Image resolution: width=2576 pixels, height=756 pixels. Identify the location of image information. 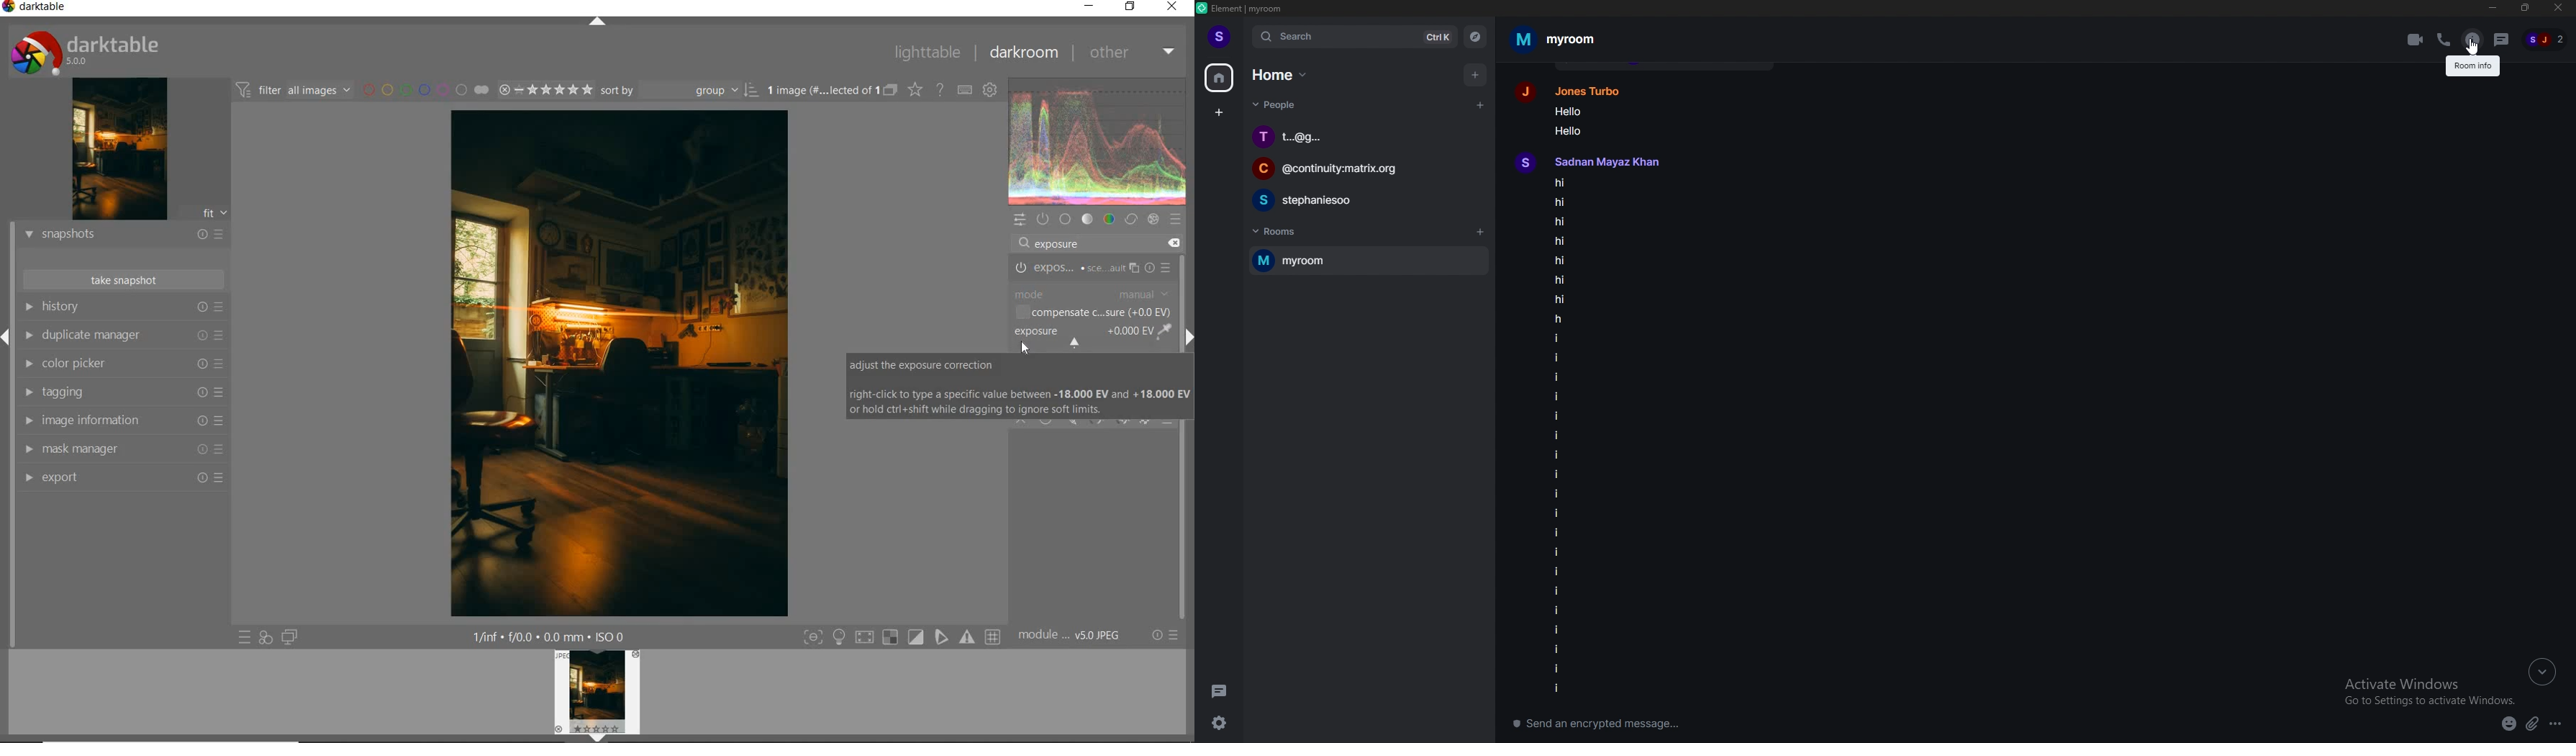
(122, 421).